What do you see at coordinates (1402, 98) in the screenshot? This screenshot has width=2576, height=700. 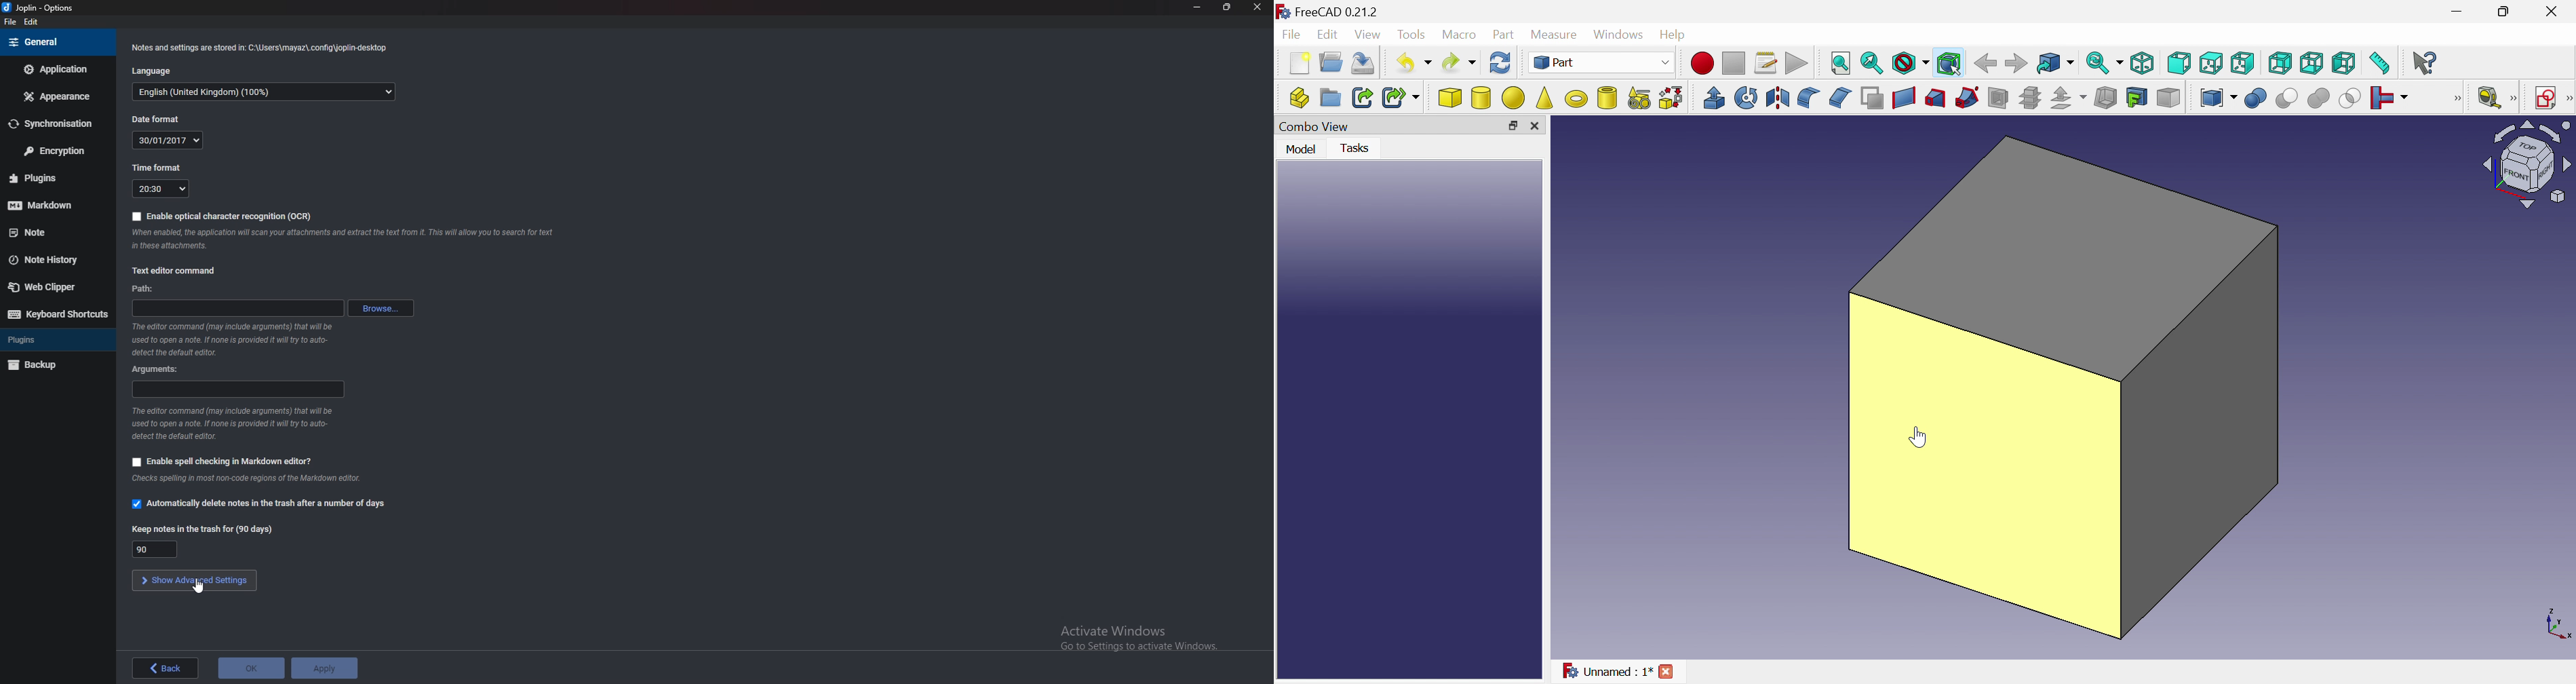 I see `Make sub-link` at bounding box center [1402, 98].